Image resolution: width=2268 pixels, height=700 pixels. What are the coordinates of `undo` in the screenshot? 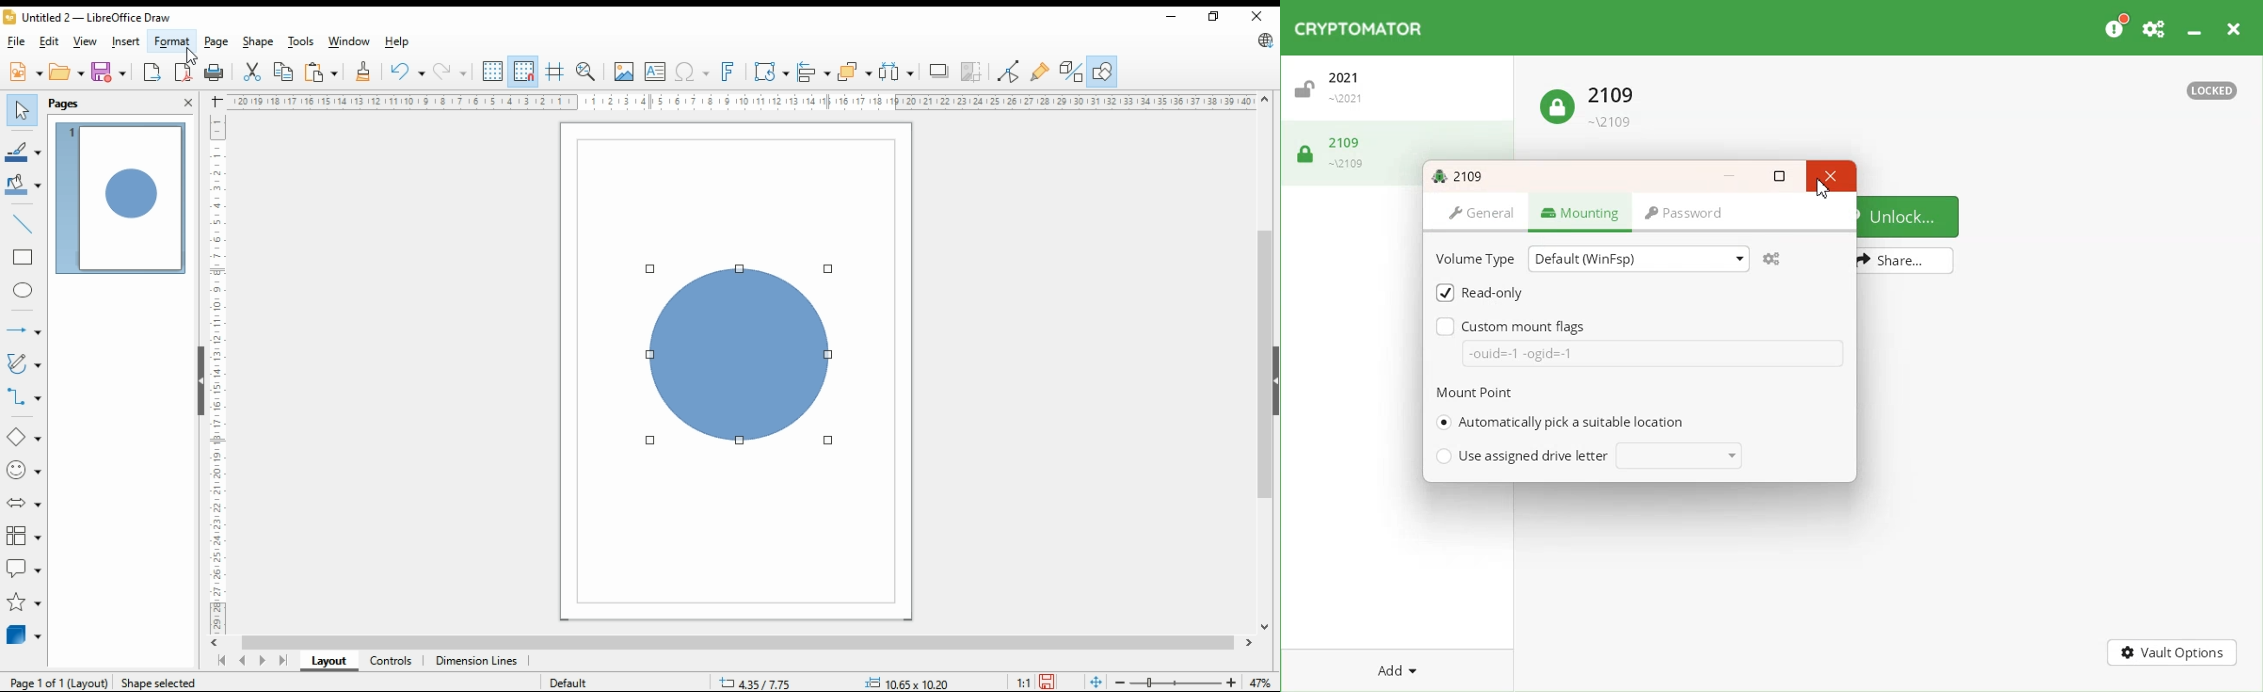 It's located at (407, 72).